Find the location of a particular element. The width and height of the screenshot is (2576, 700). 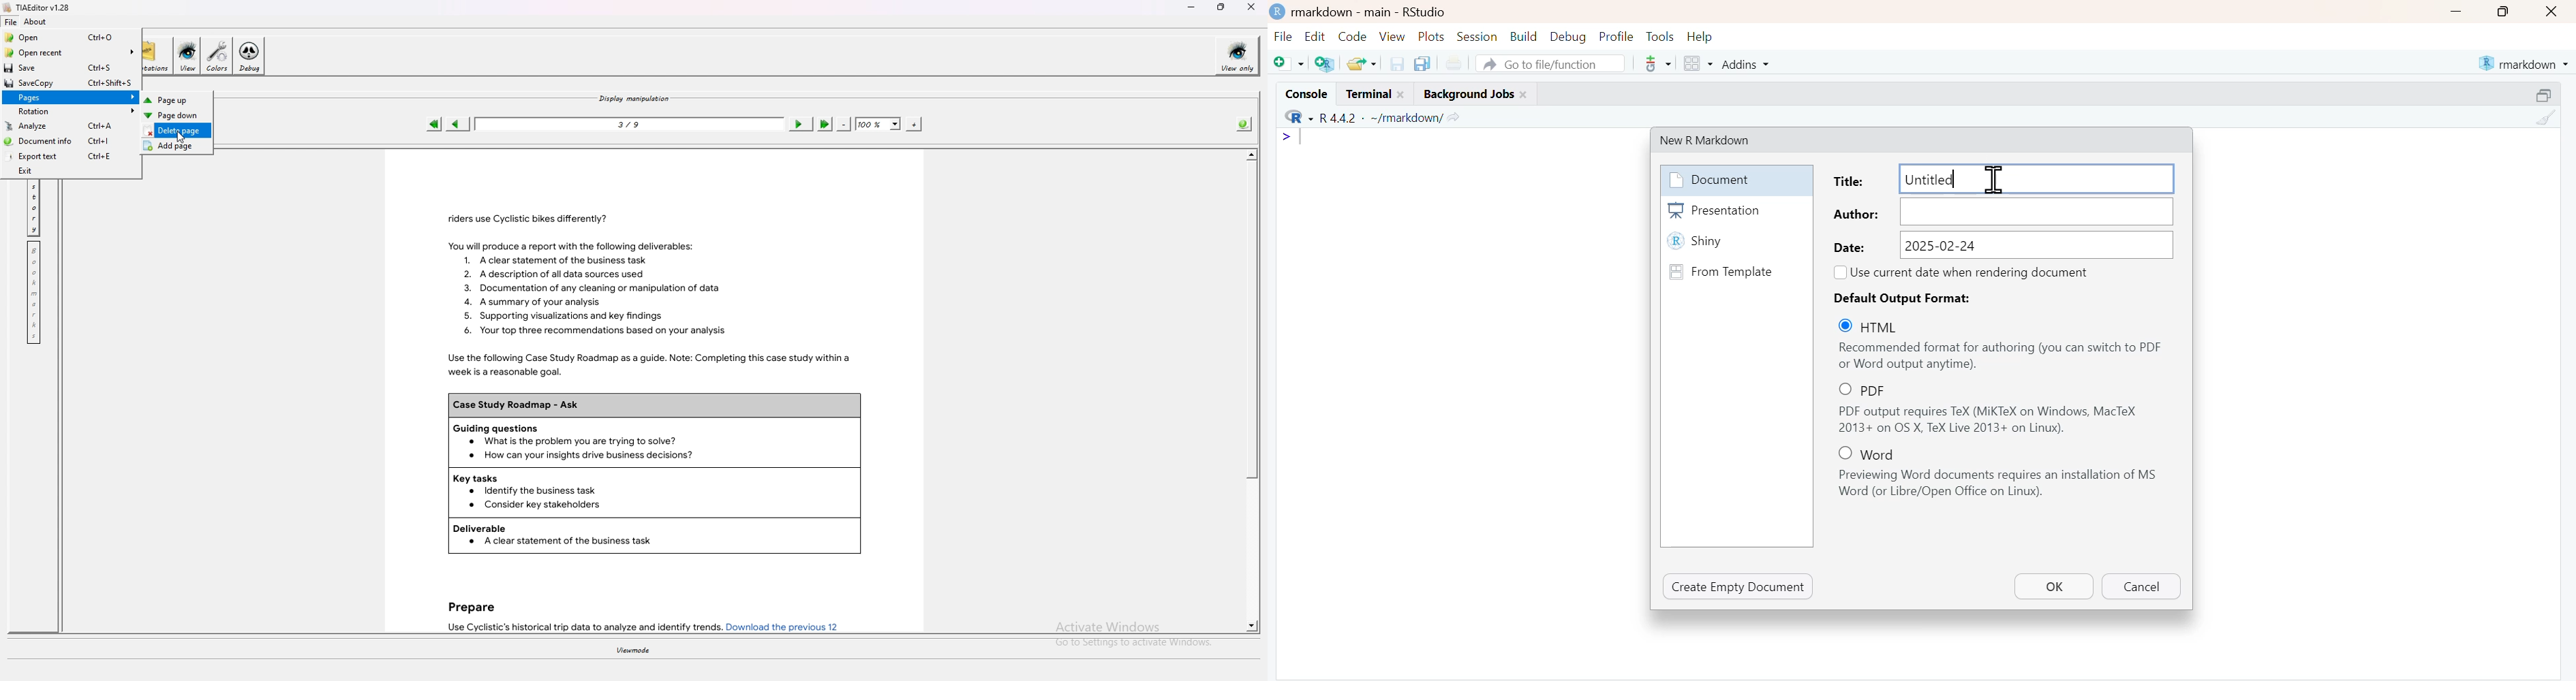

background jobs is located at coordinates (1472, 95).